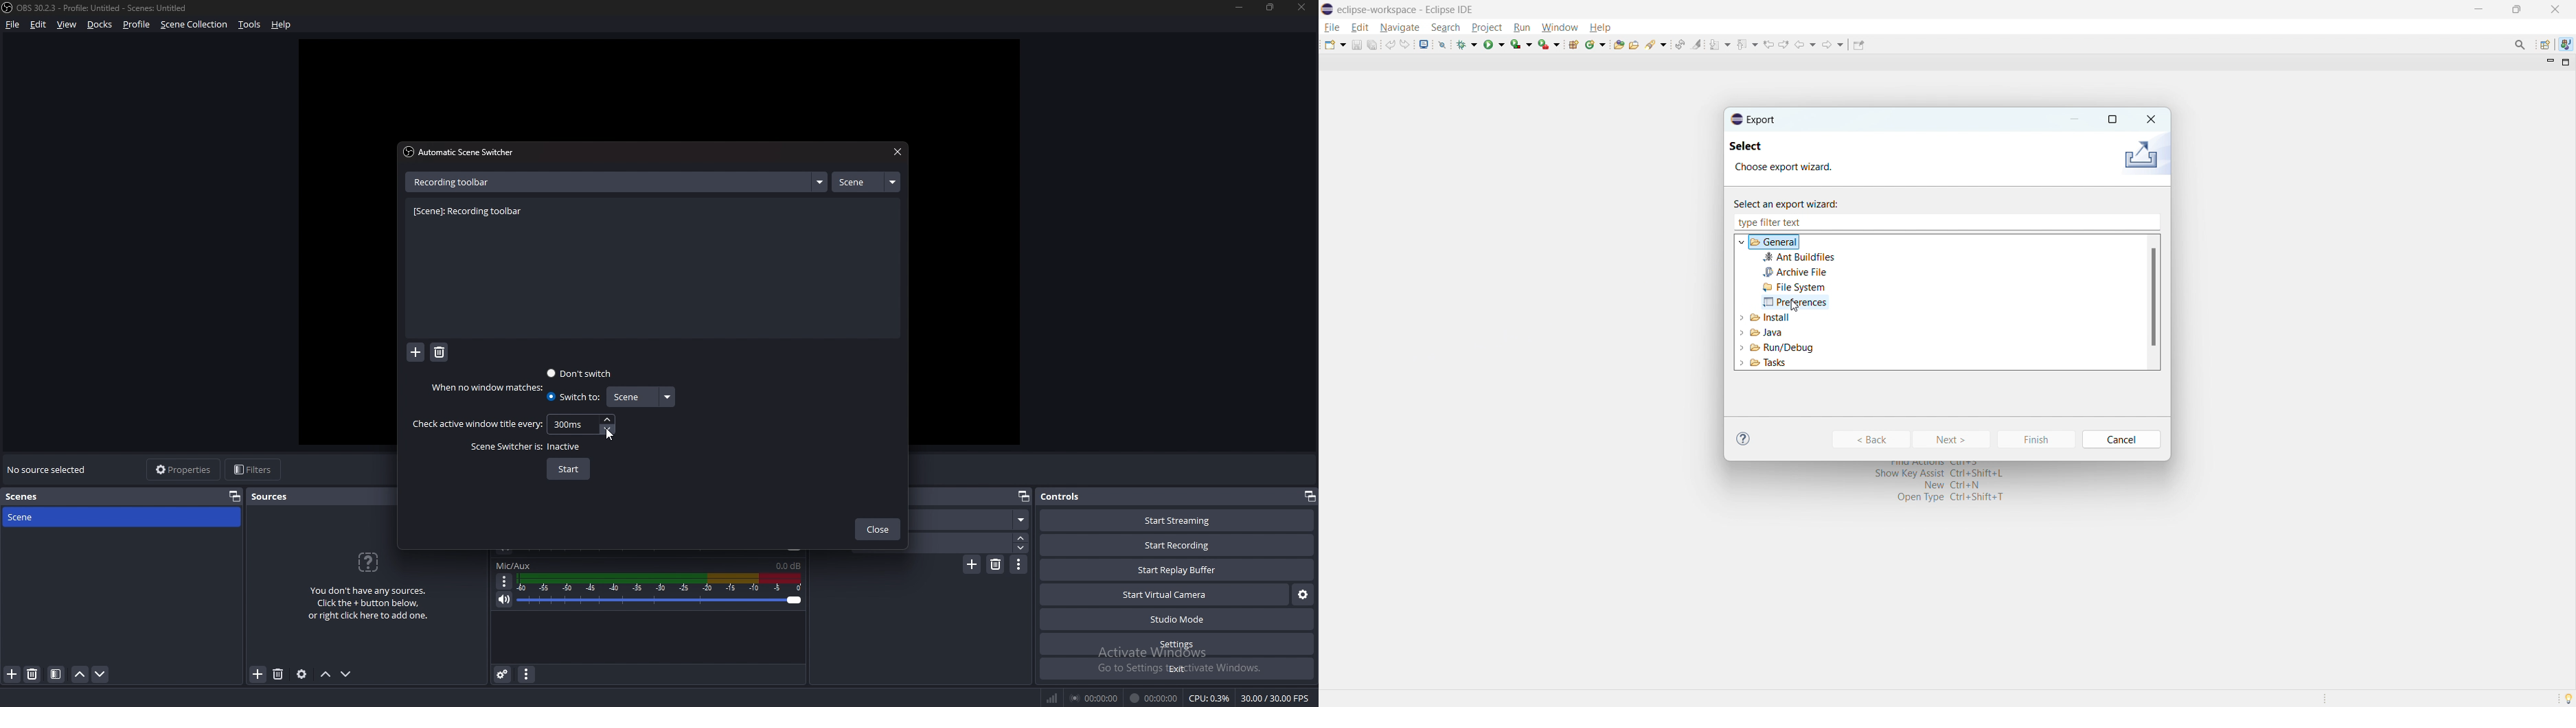 This screenshot has width=2576, height=728. What do you see at coordinates (1744, 438) in the screenshot?
I see `help` at bounding box center [1744, 438].